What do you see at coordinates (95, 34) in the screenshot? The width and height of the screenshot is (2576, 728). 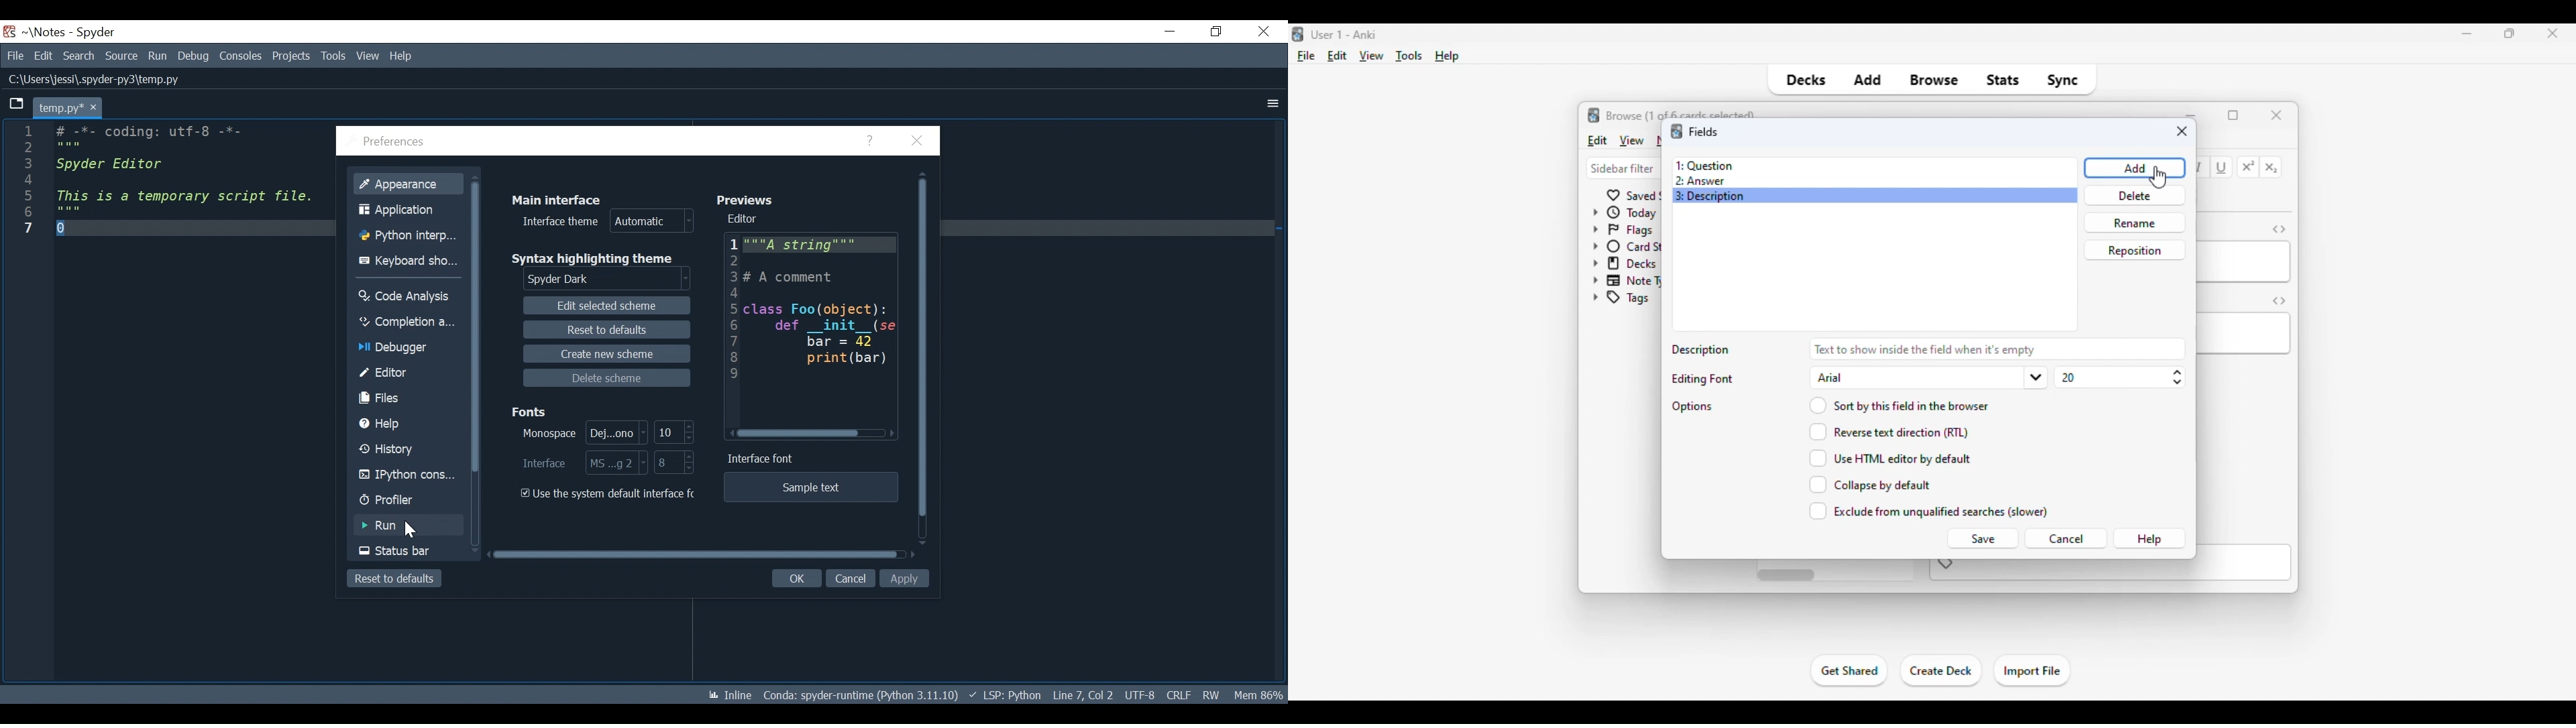 I see `Spyder` at bounding box center [95, 34].